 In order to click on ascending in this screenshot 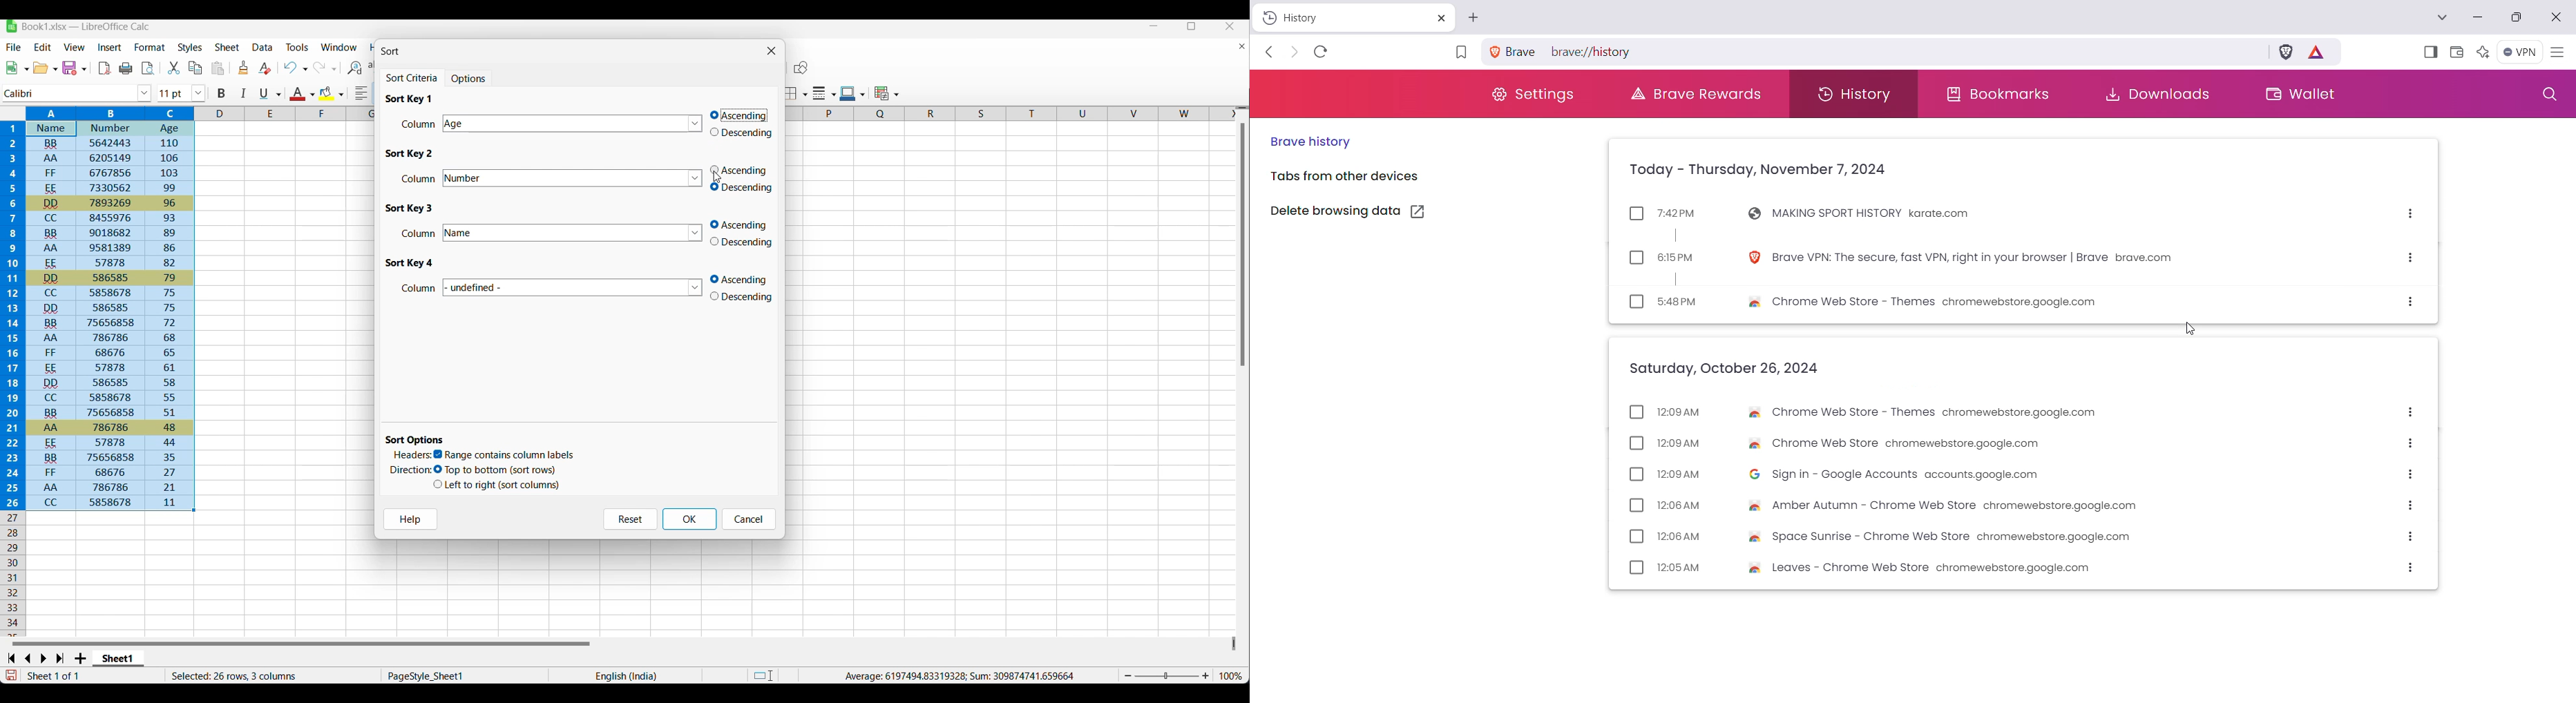, I will do `click(740, 115)`.